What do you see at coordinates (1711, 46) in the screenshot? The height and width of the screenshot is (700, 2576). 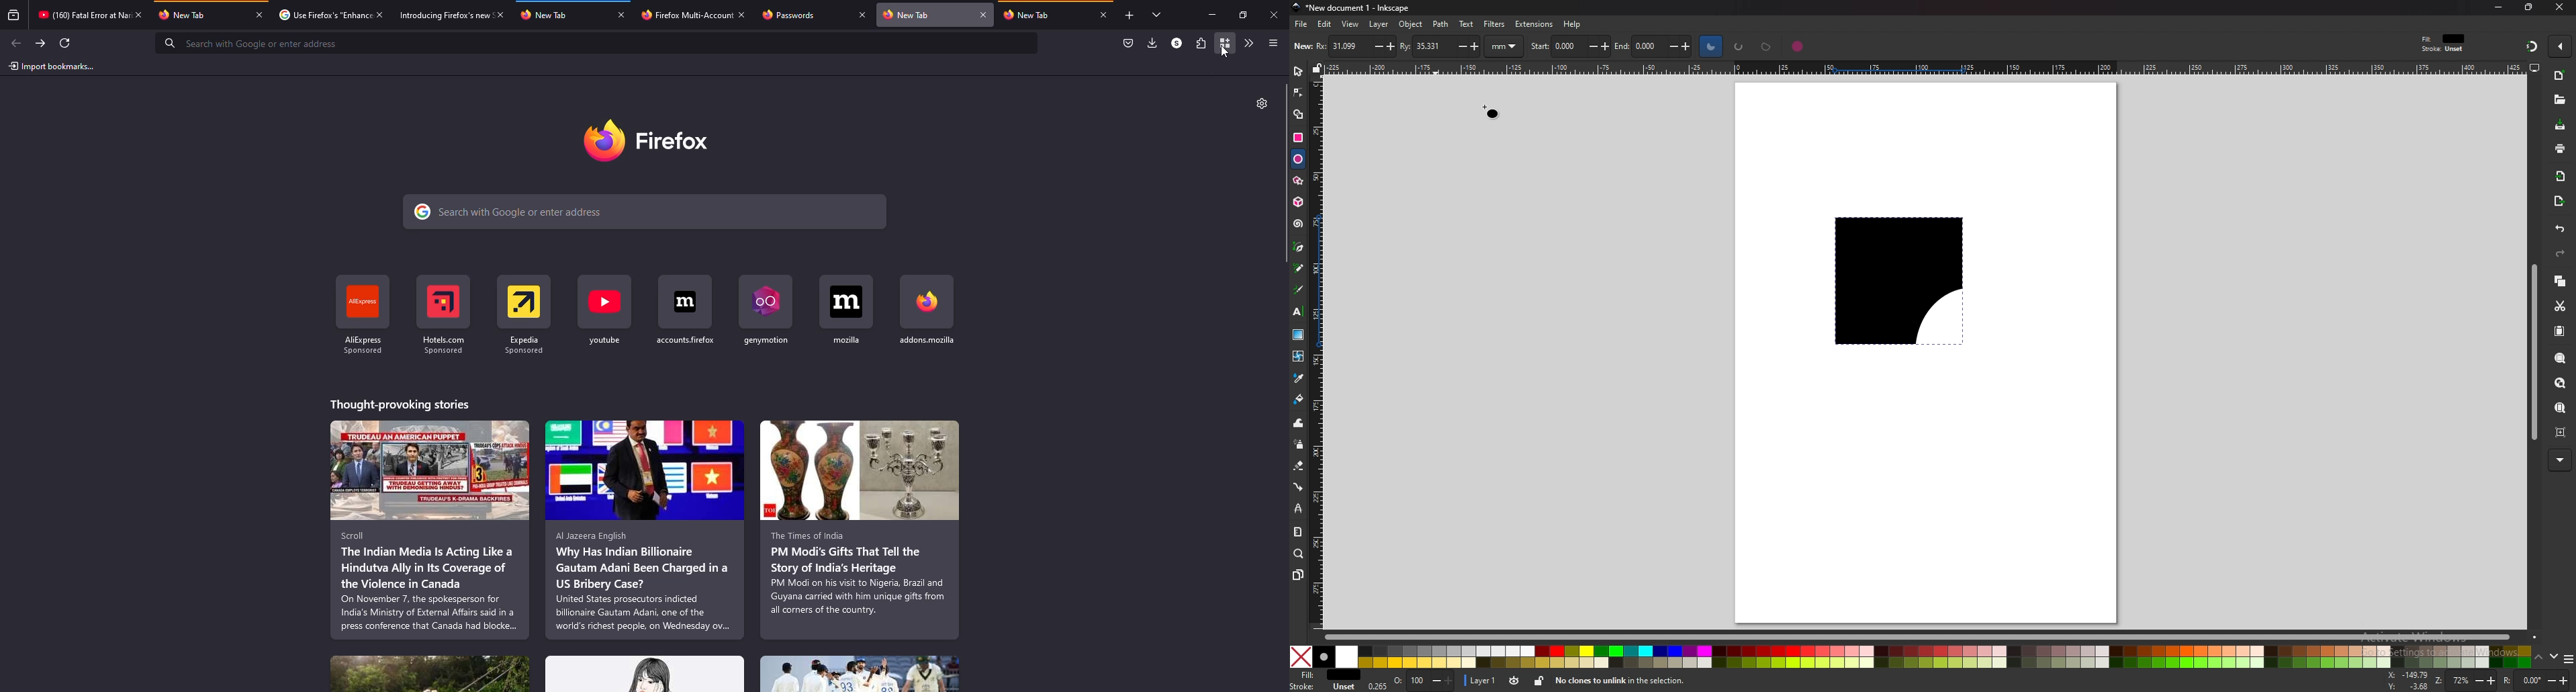 I see `slice` at bounding box center [1711, 46].